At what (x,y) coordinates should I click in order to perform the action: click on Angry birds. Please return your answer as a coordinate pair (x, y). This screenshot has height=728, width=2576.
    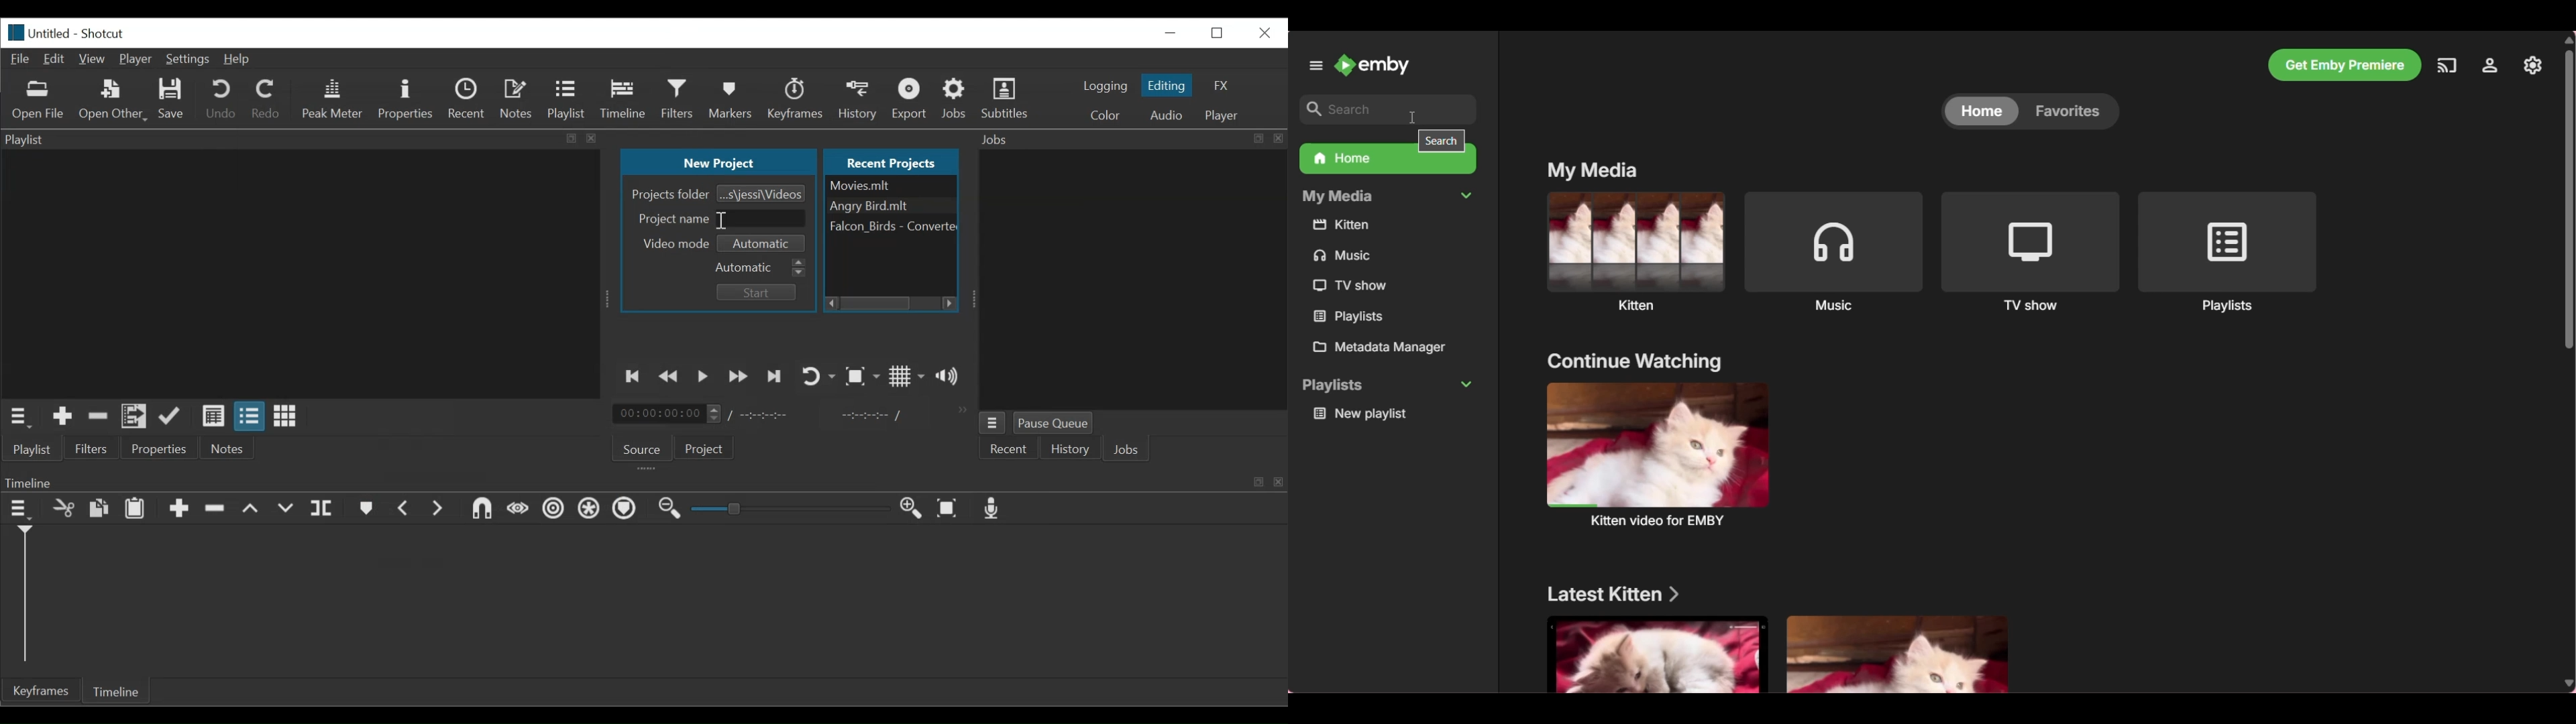
    Looking at the image, I should click on (891, 206).